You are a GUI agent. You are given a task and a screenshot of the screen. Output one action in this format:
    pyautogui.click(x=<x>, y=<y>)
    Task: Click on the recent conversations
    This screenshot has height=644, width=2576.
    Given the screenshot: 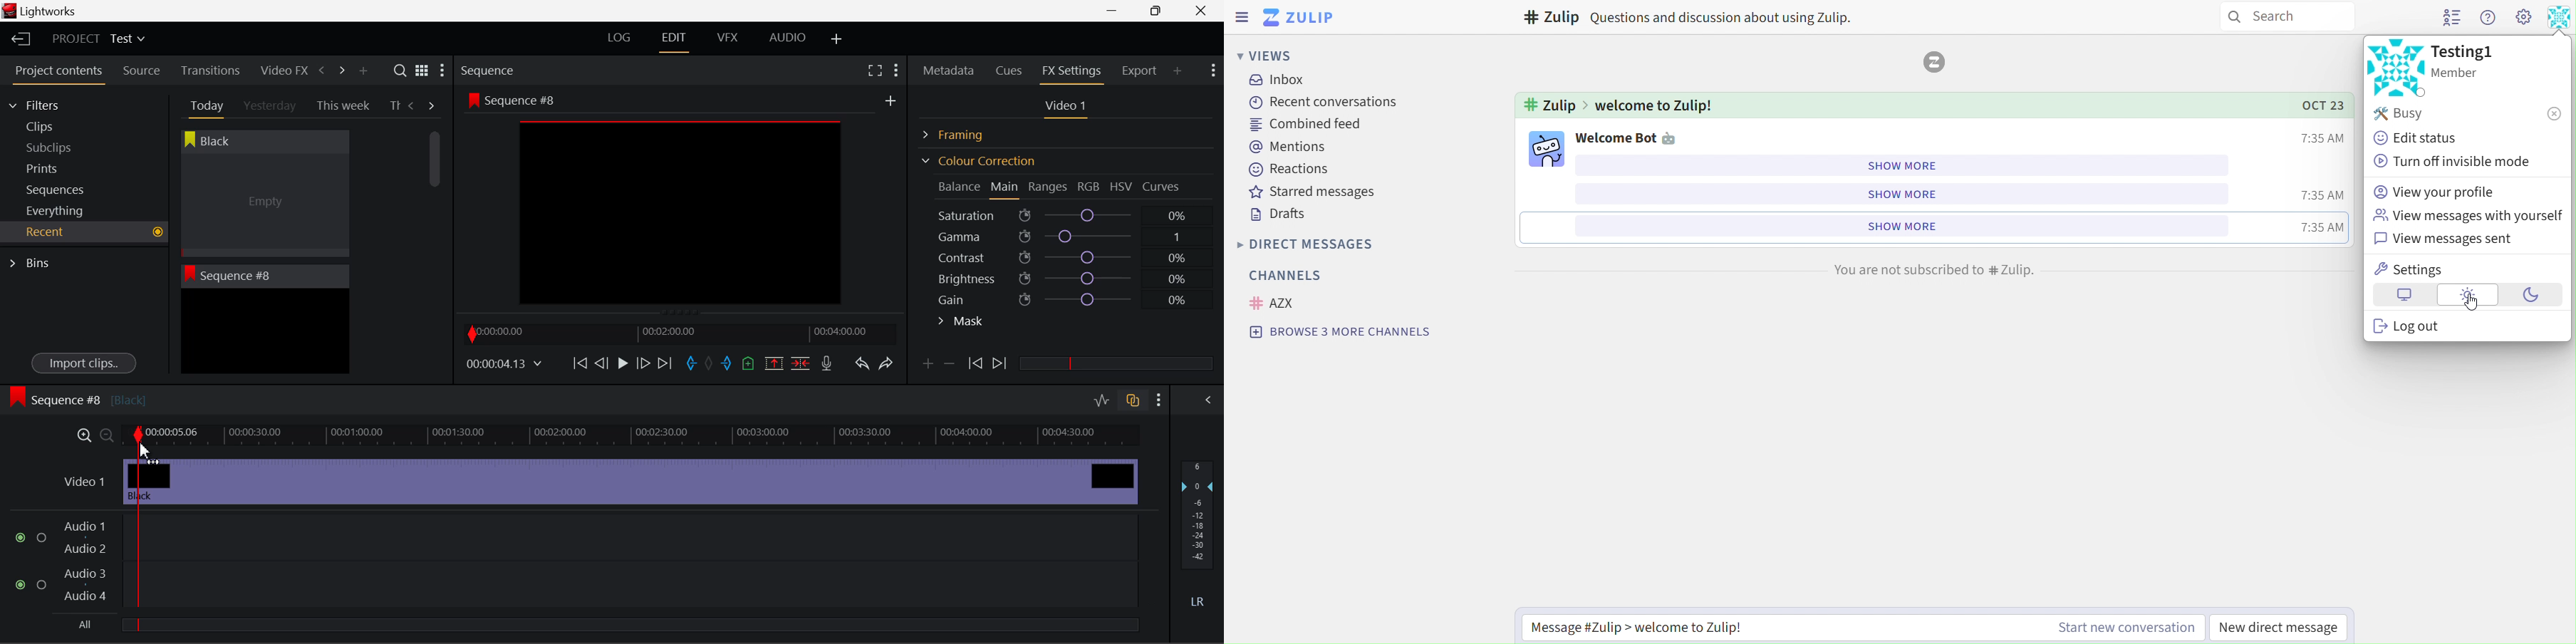 What is the action you would take?
    pyautogui.click(x=1322, y=103)
    